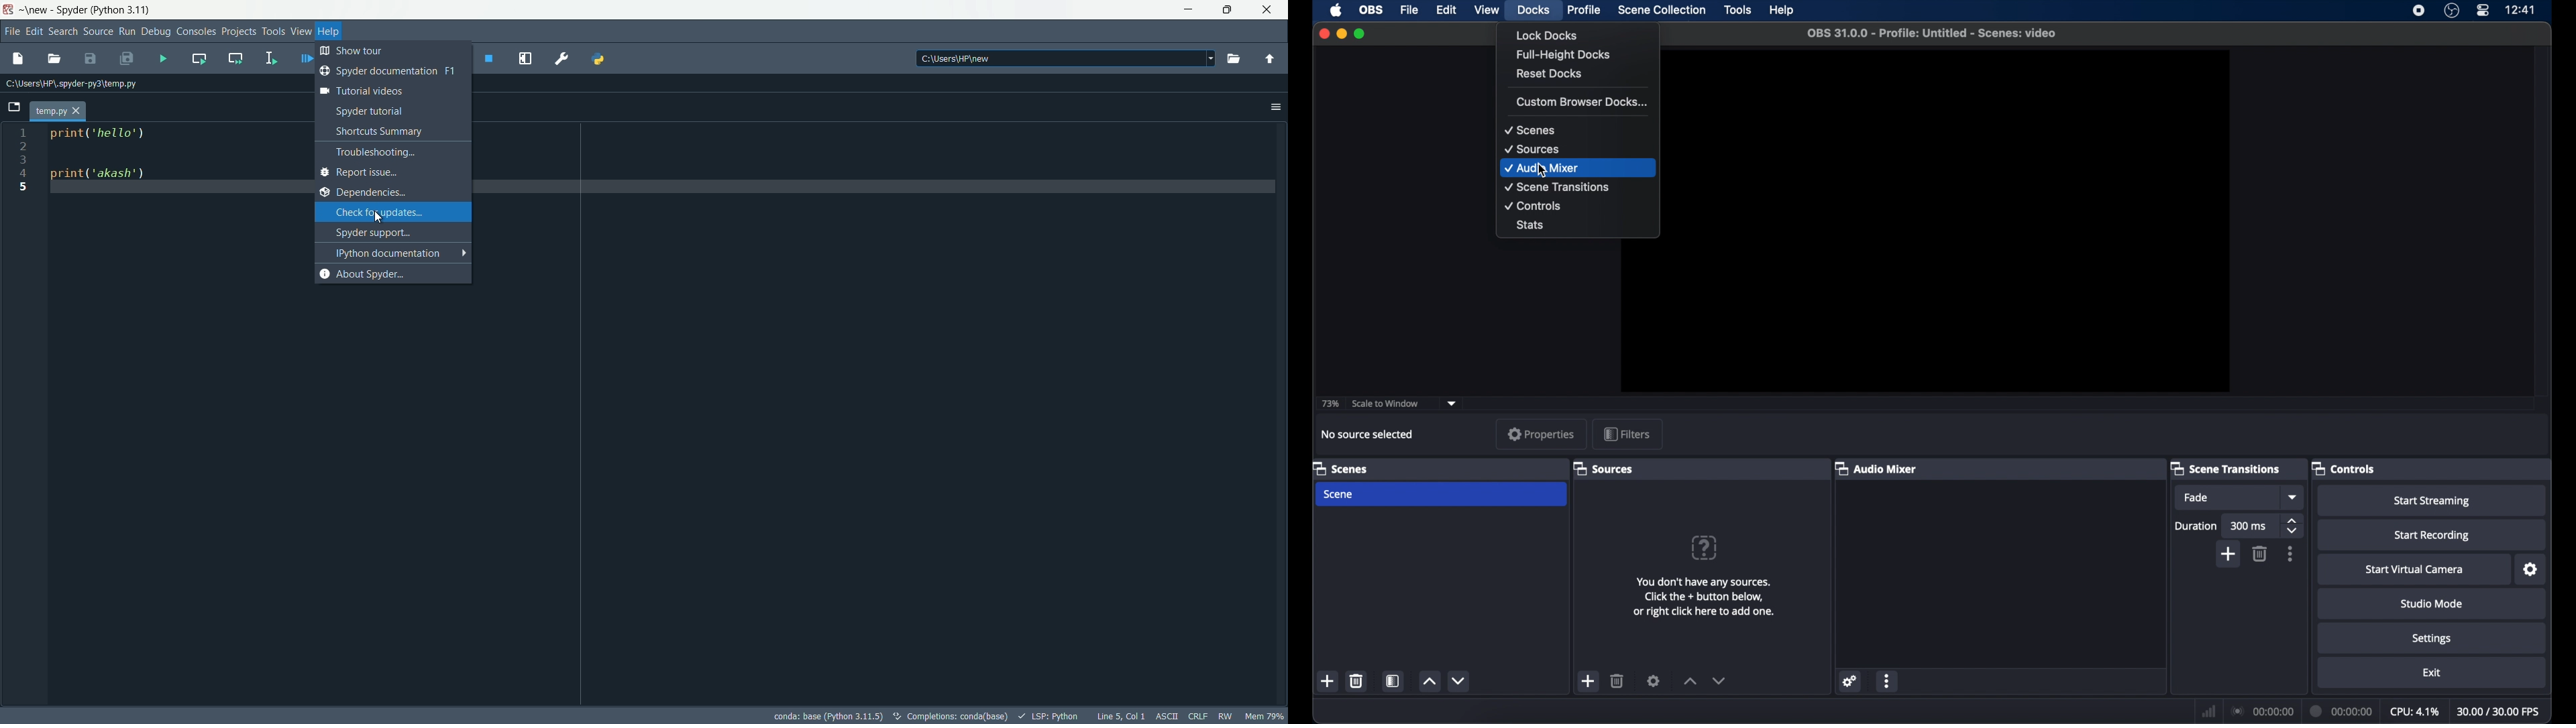 The image size is (2576, 728). Describe the element at coordinates (2261, 554) in the screenshot. I see `delete` at that location.